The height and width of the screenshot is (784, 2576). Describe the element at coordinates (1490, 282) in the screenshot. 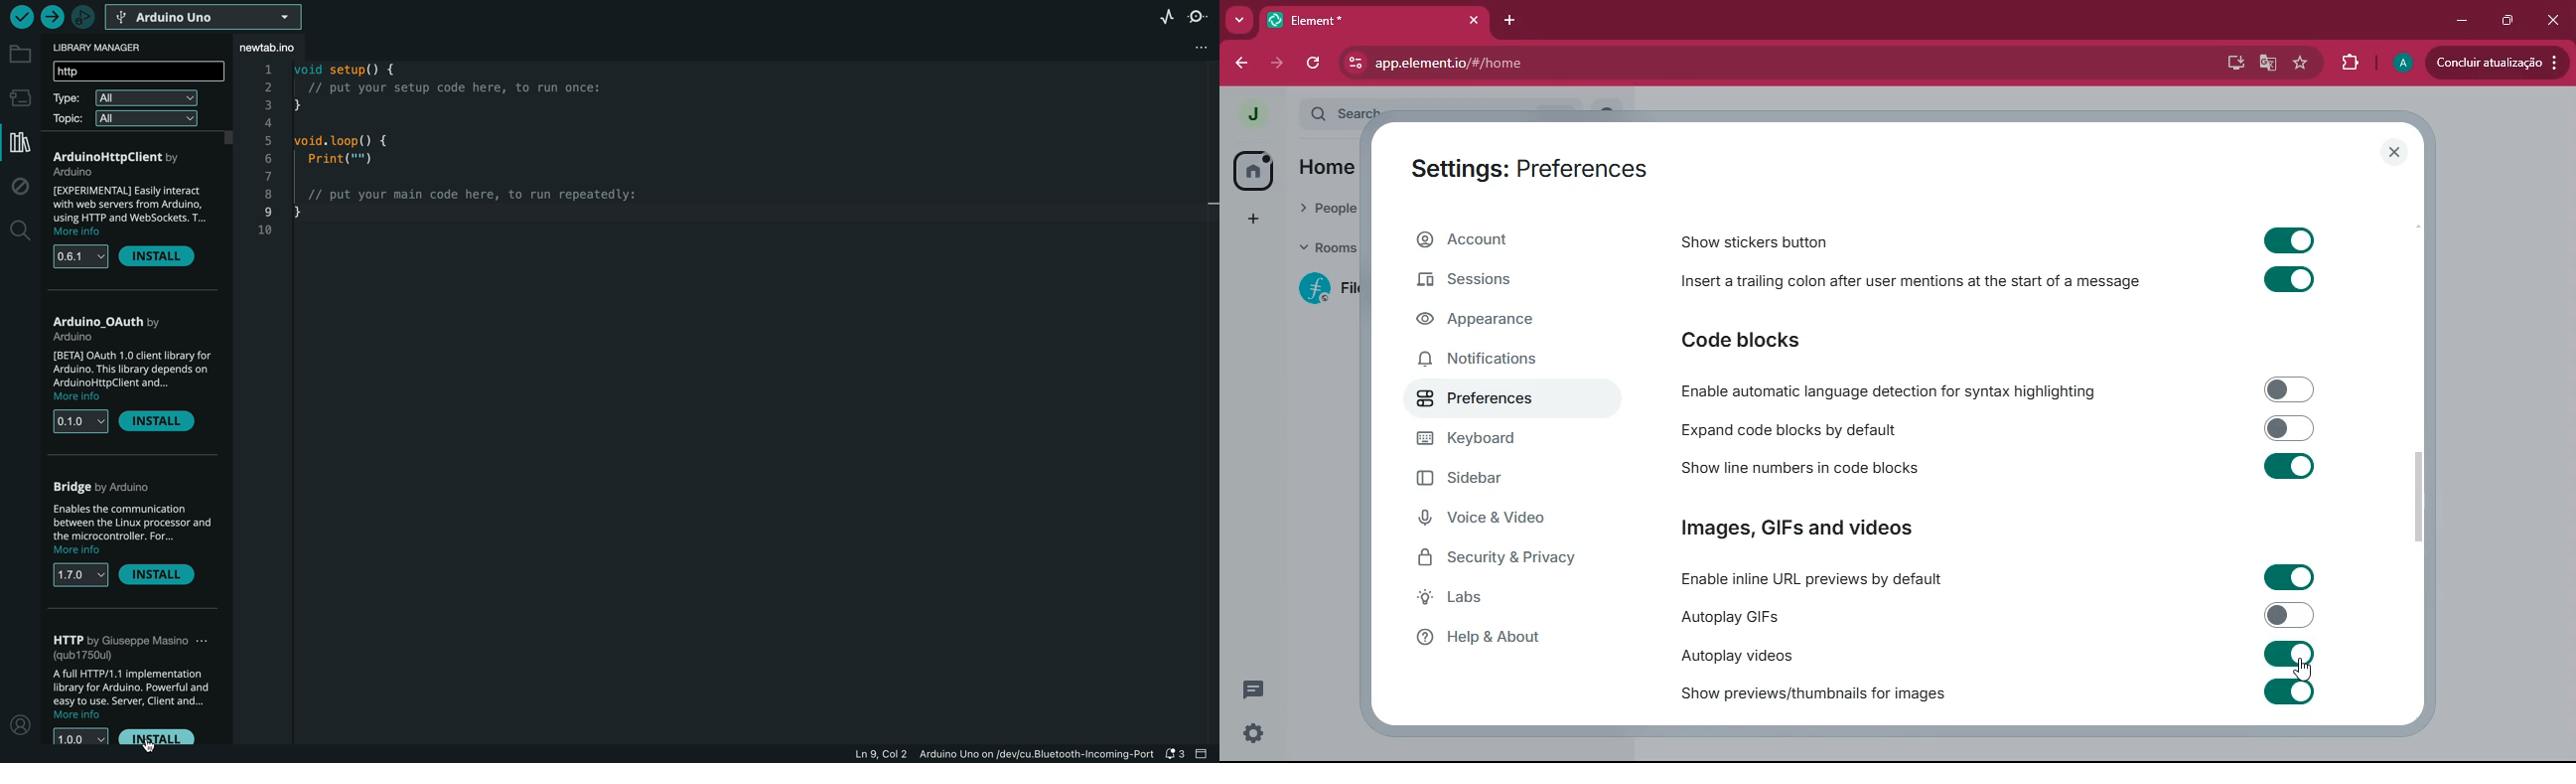

I see `sessions` at that location.